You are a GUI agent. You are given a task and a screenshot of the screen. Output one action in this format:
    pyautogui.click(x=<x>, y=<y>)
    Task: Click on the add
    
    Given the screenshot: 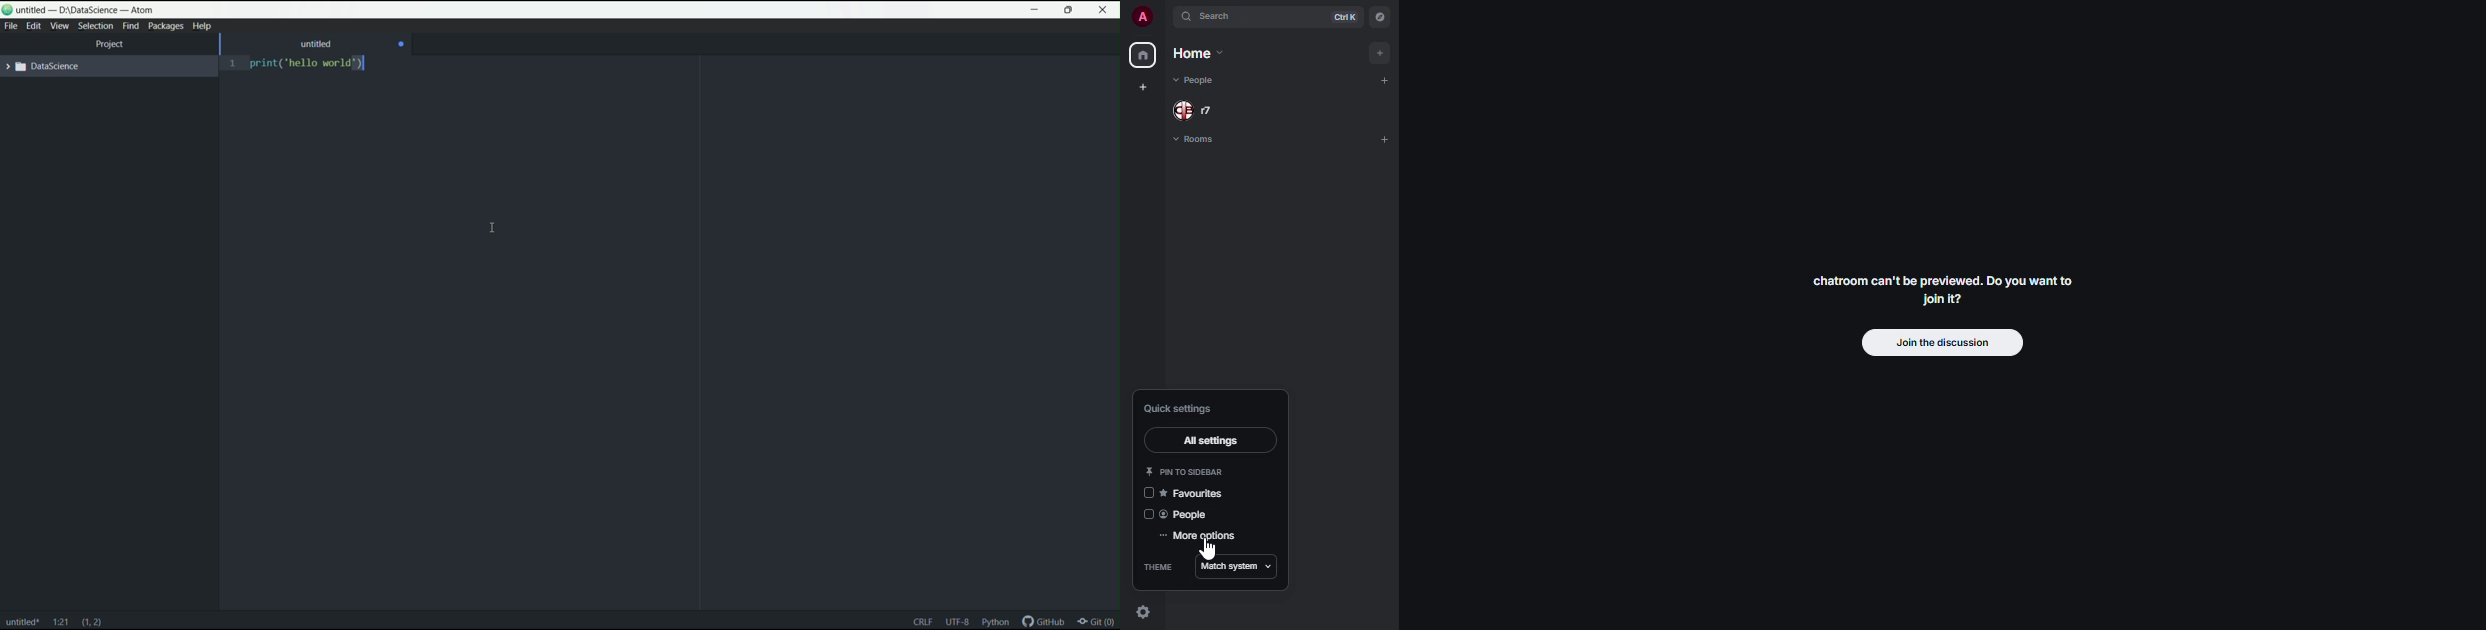 What is the action you would take?
    pyautogui.click(x=1382, y=139)
    